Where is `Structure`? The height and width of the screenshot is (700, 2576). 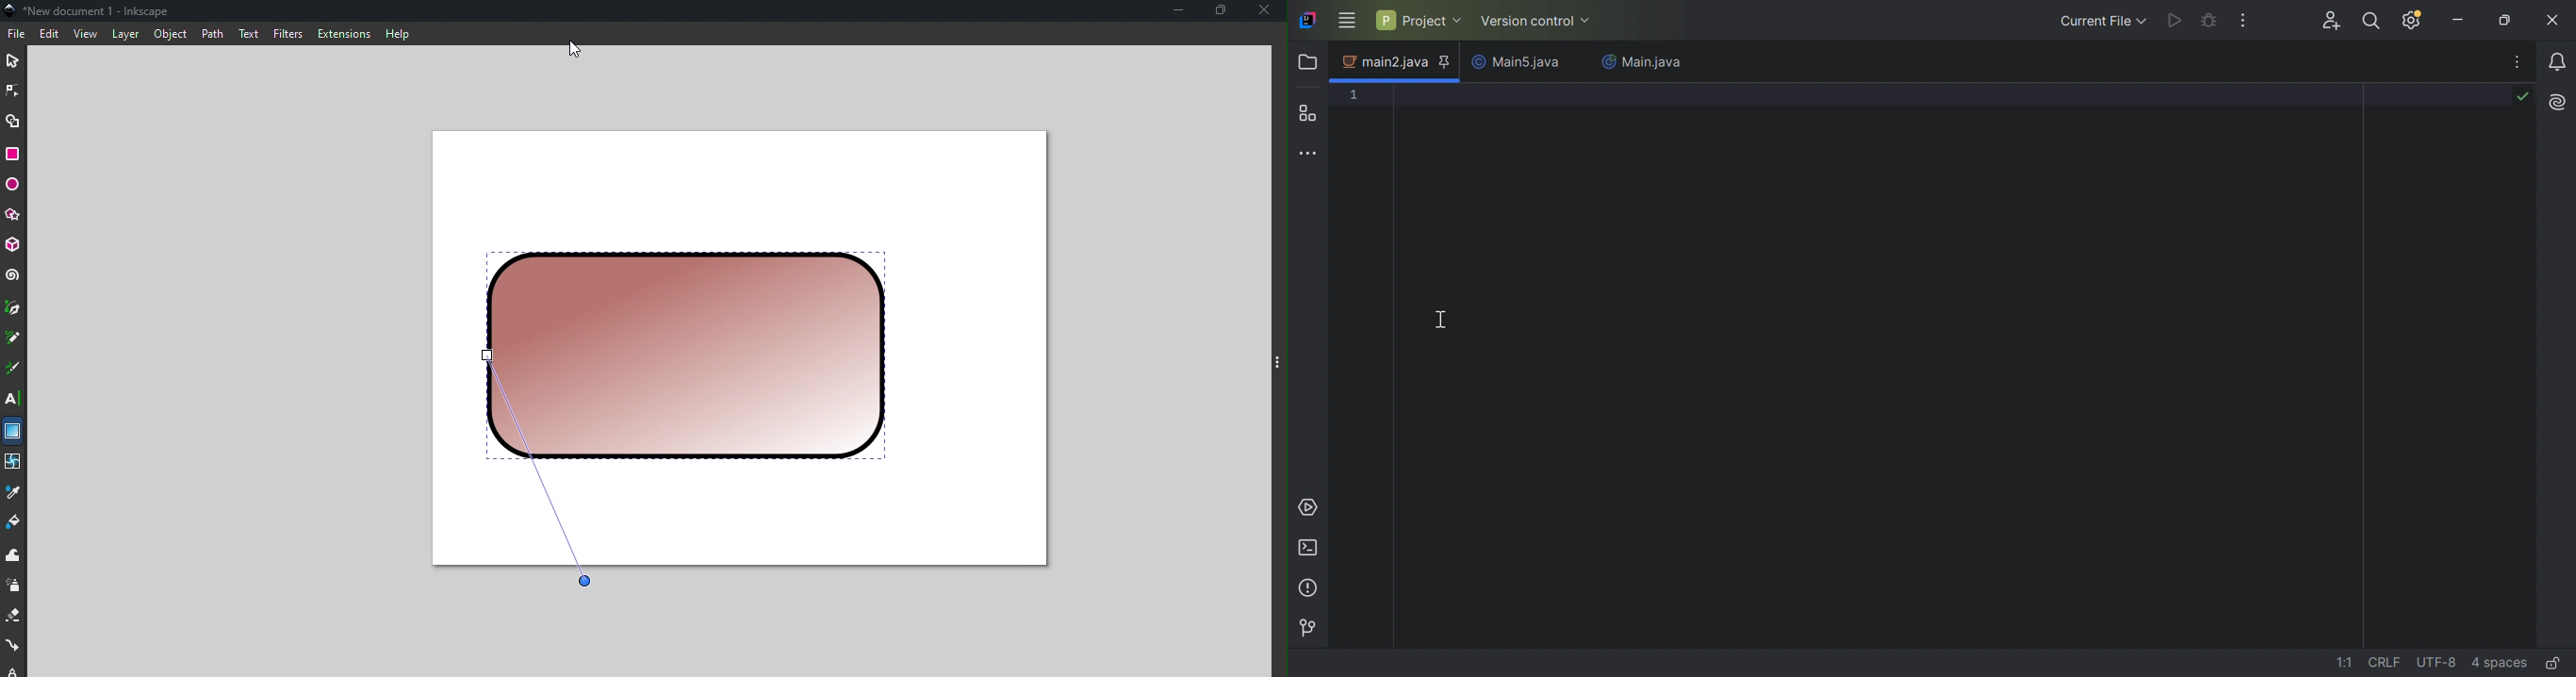 Structure is located at coordinates (1310, 113).